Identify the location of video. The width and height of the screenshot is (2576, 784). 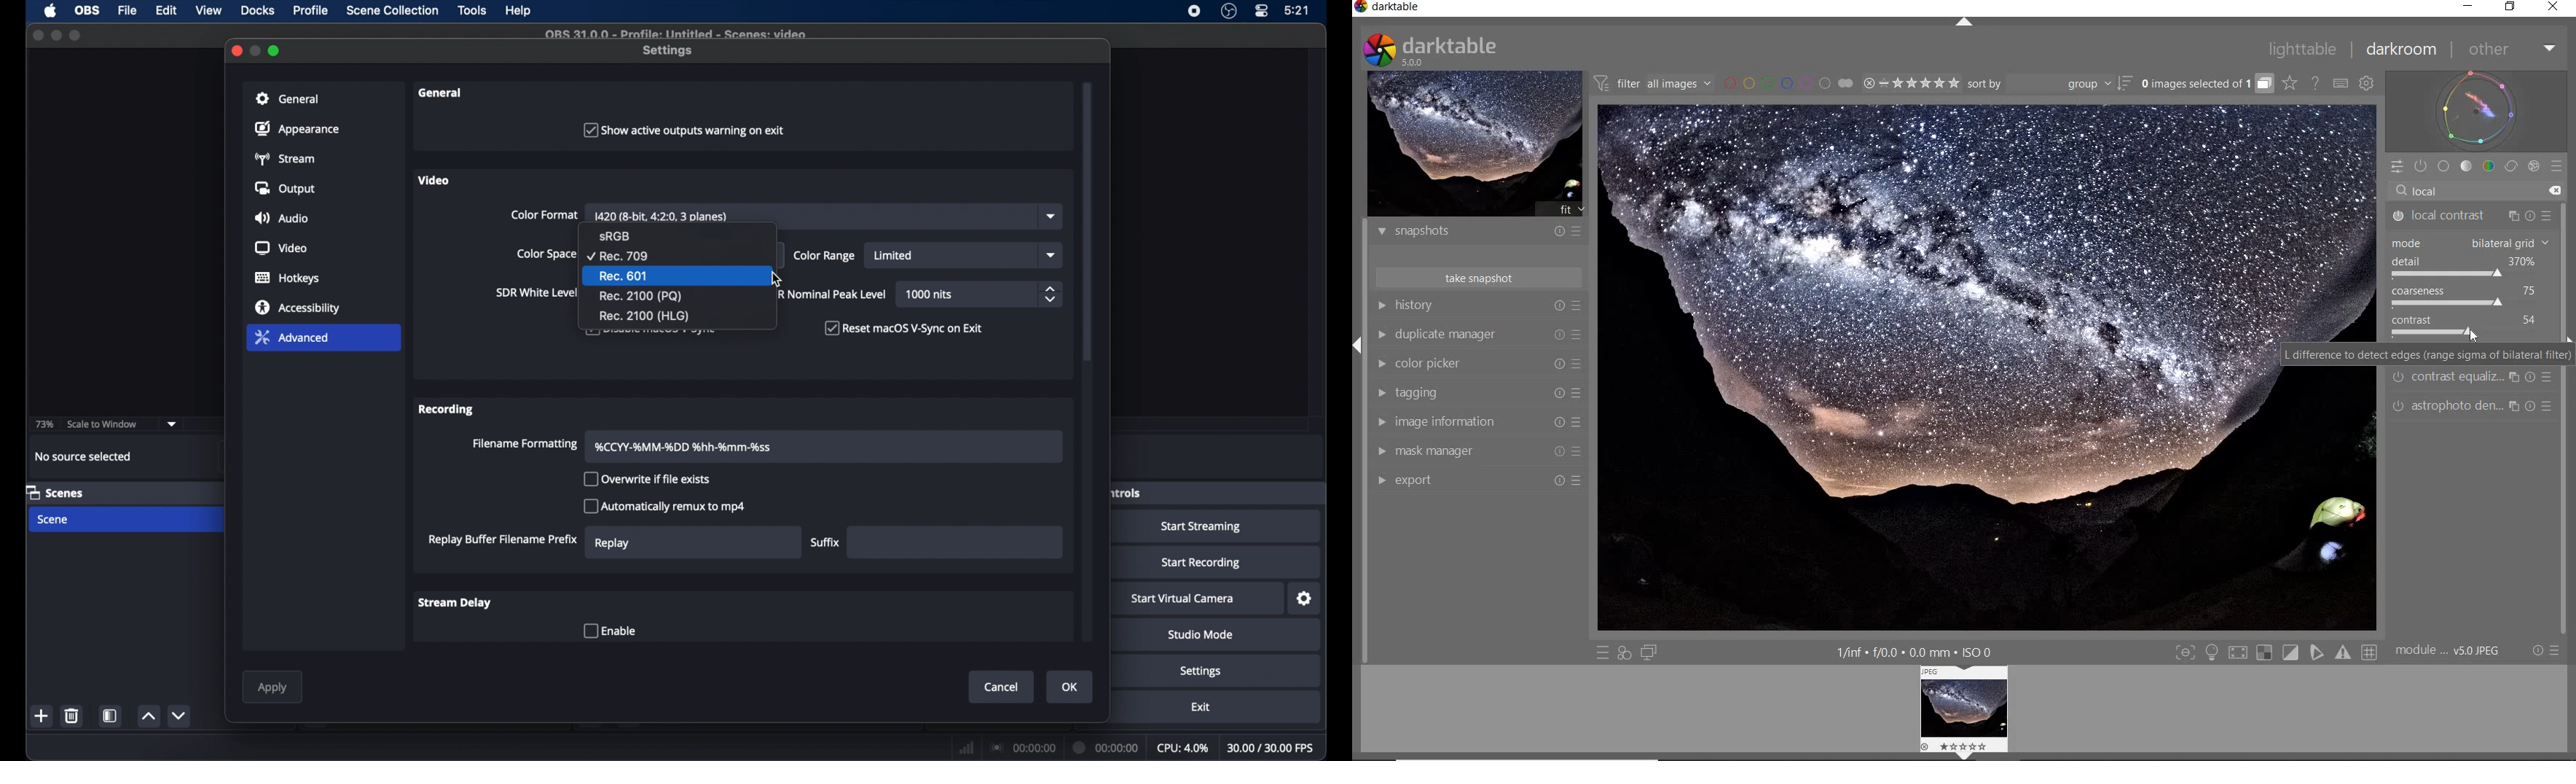
(435, 180).